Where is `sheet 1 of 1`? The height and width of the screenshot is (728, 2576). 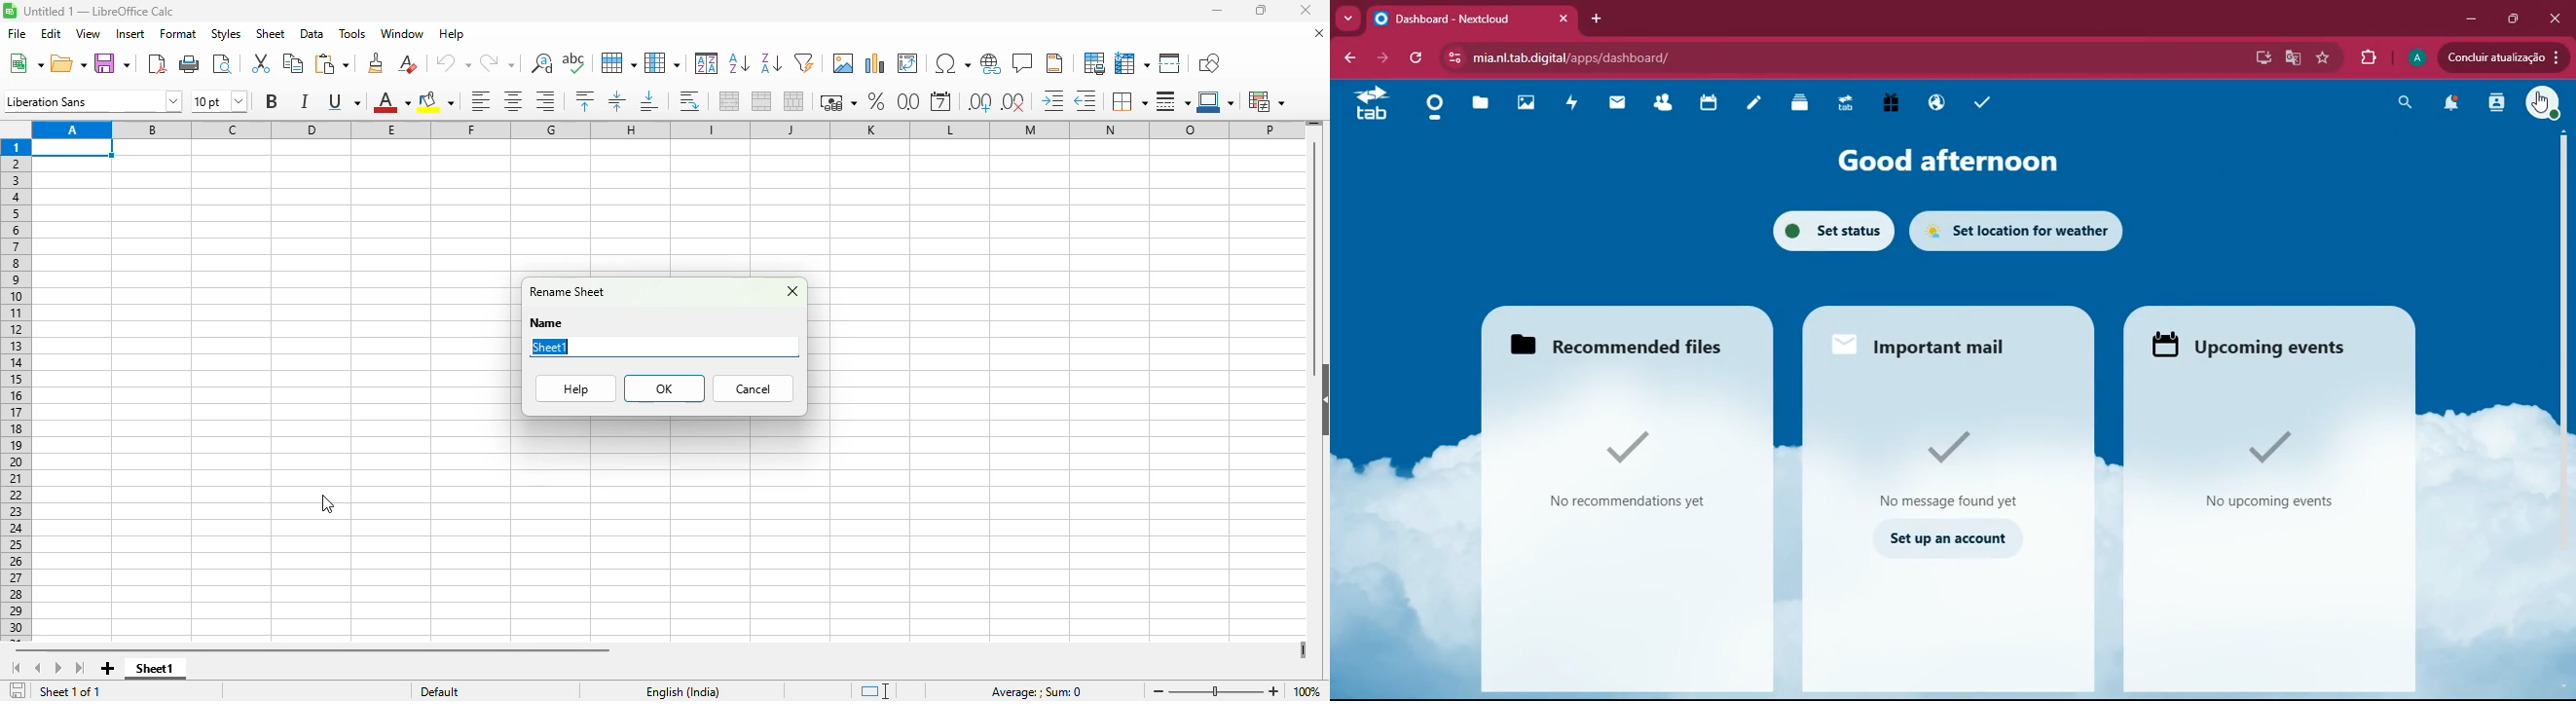
sheet 1 of 1 is located at coordinates (70, 691).